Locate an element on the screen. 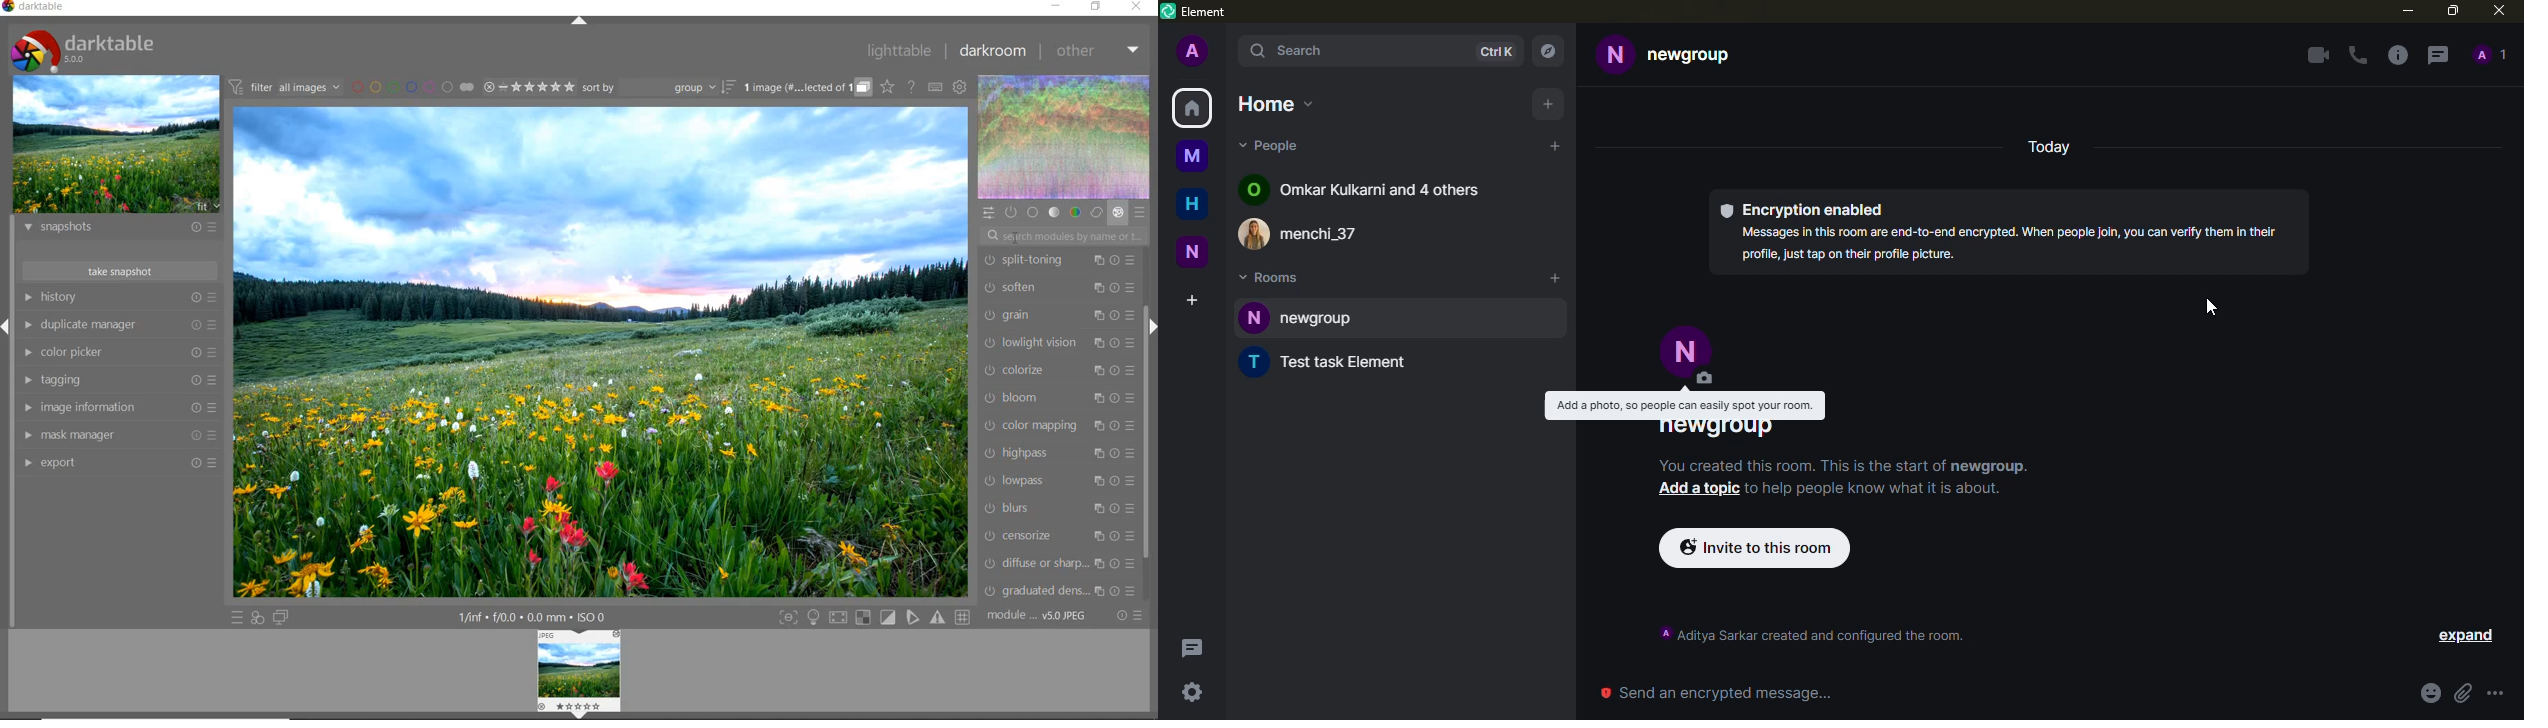  graduated density is located at coordinates (1058, 592).